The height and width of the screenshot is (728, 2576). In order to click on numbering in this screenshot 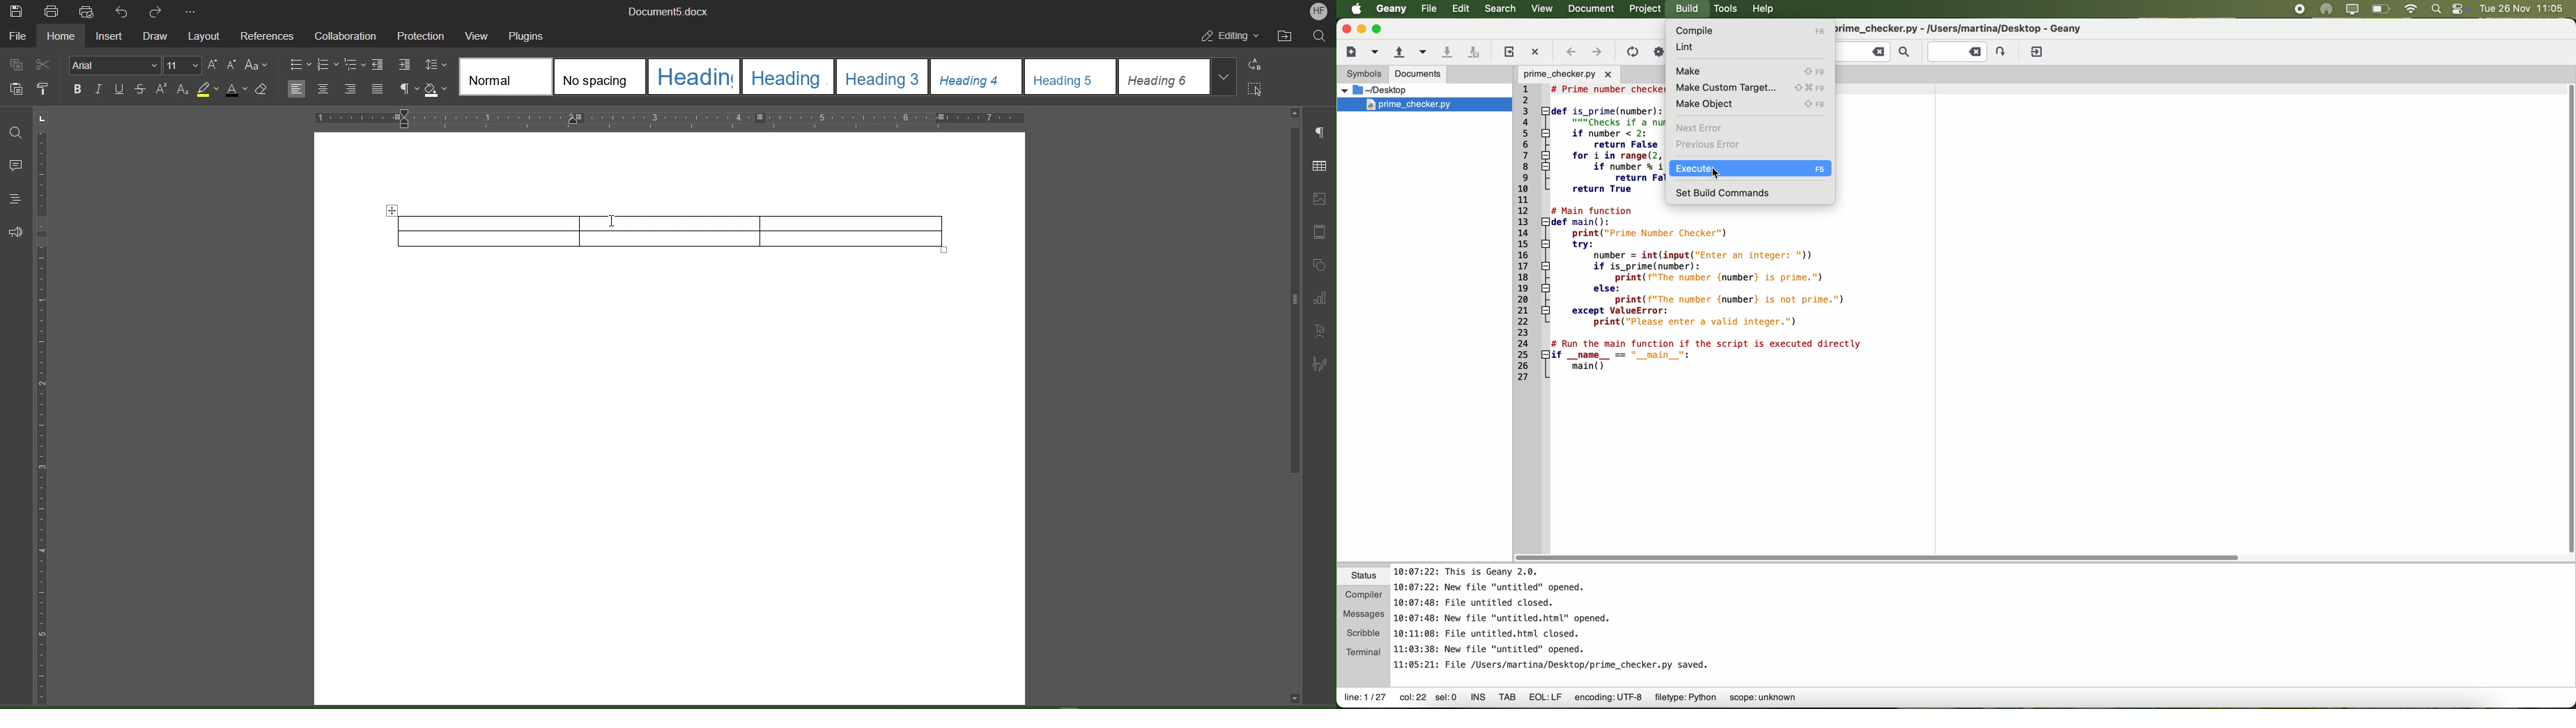, I will do `click(327, 66)`.